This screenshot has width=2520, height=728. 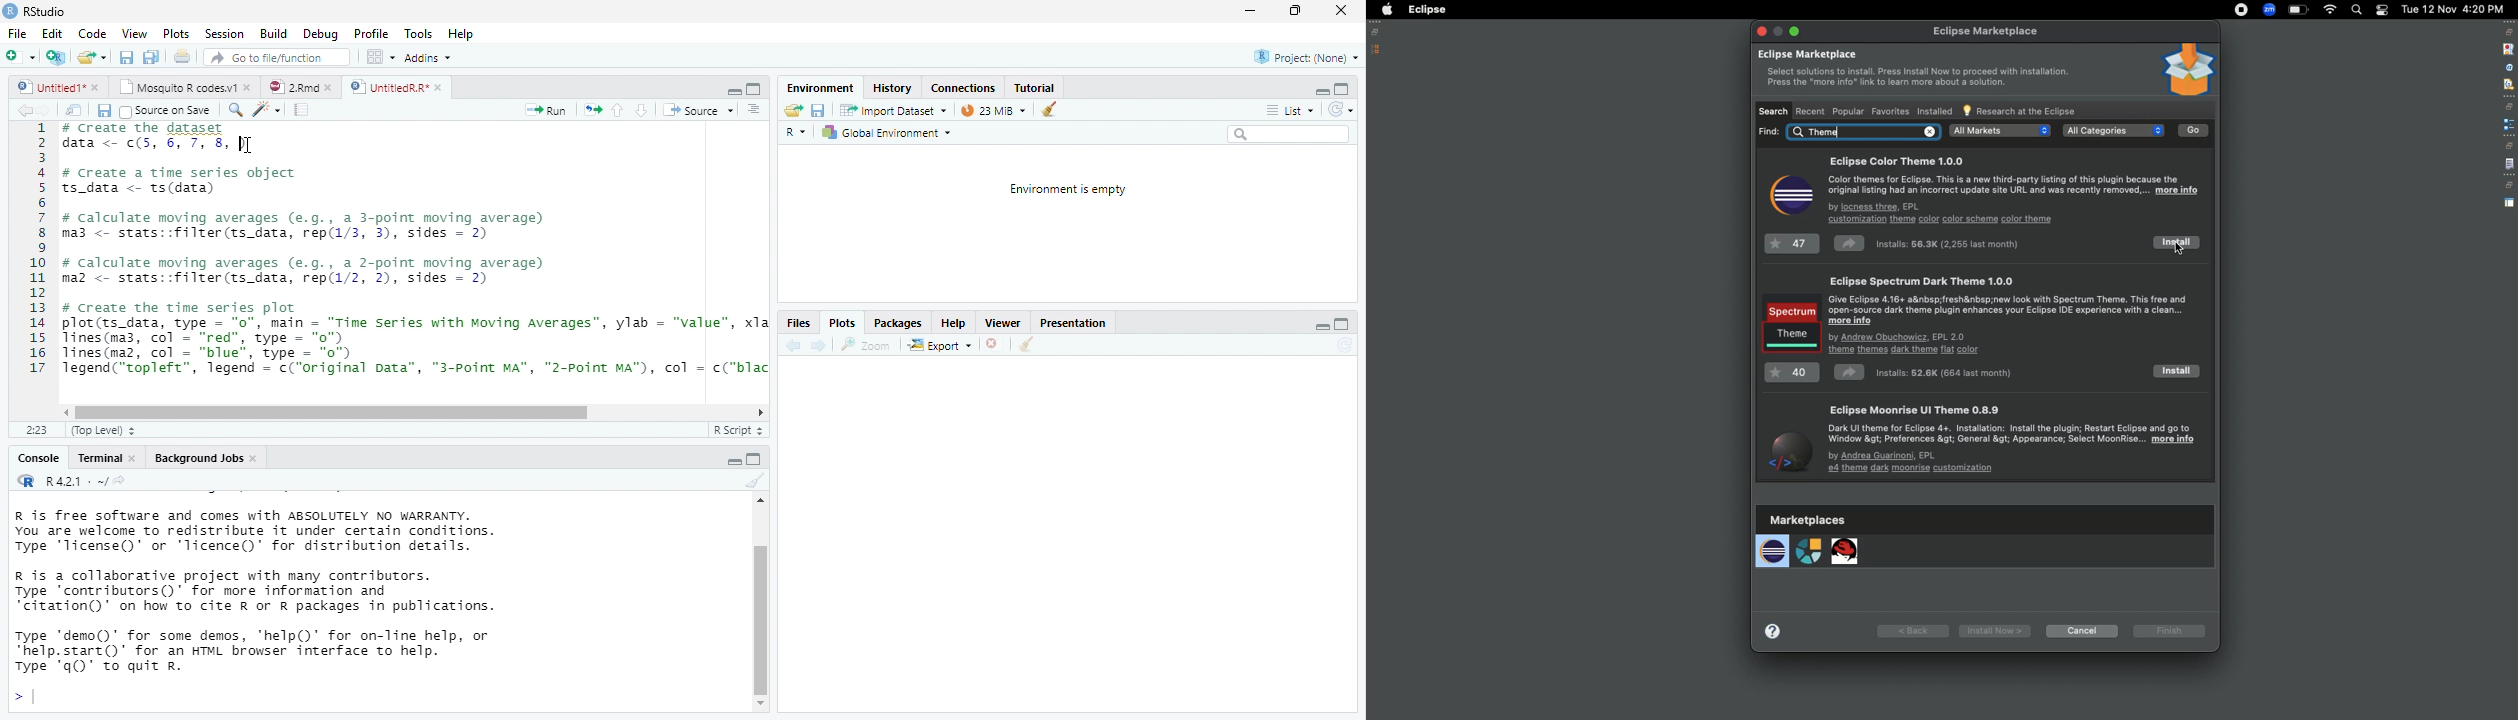 I want to click on 23 MiB, so click(x=992, y=110).